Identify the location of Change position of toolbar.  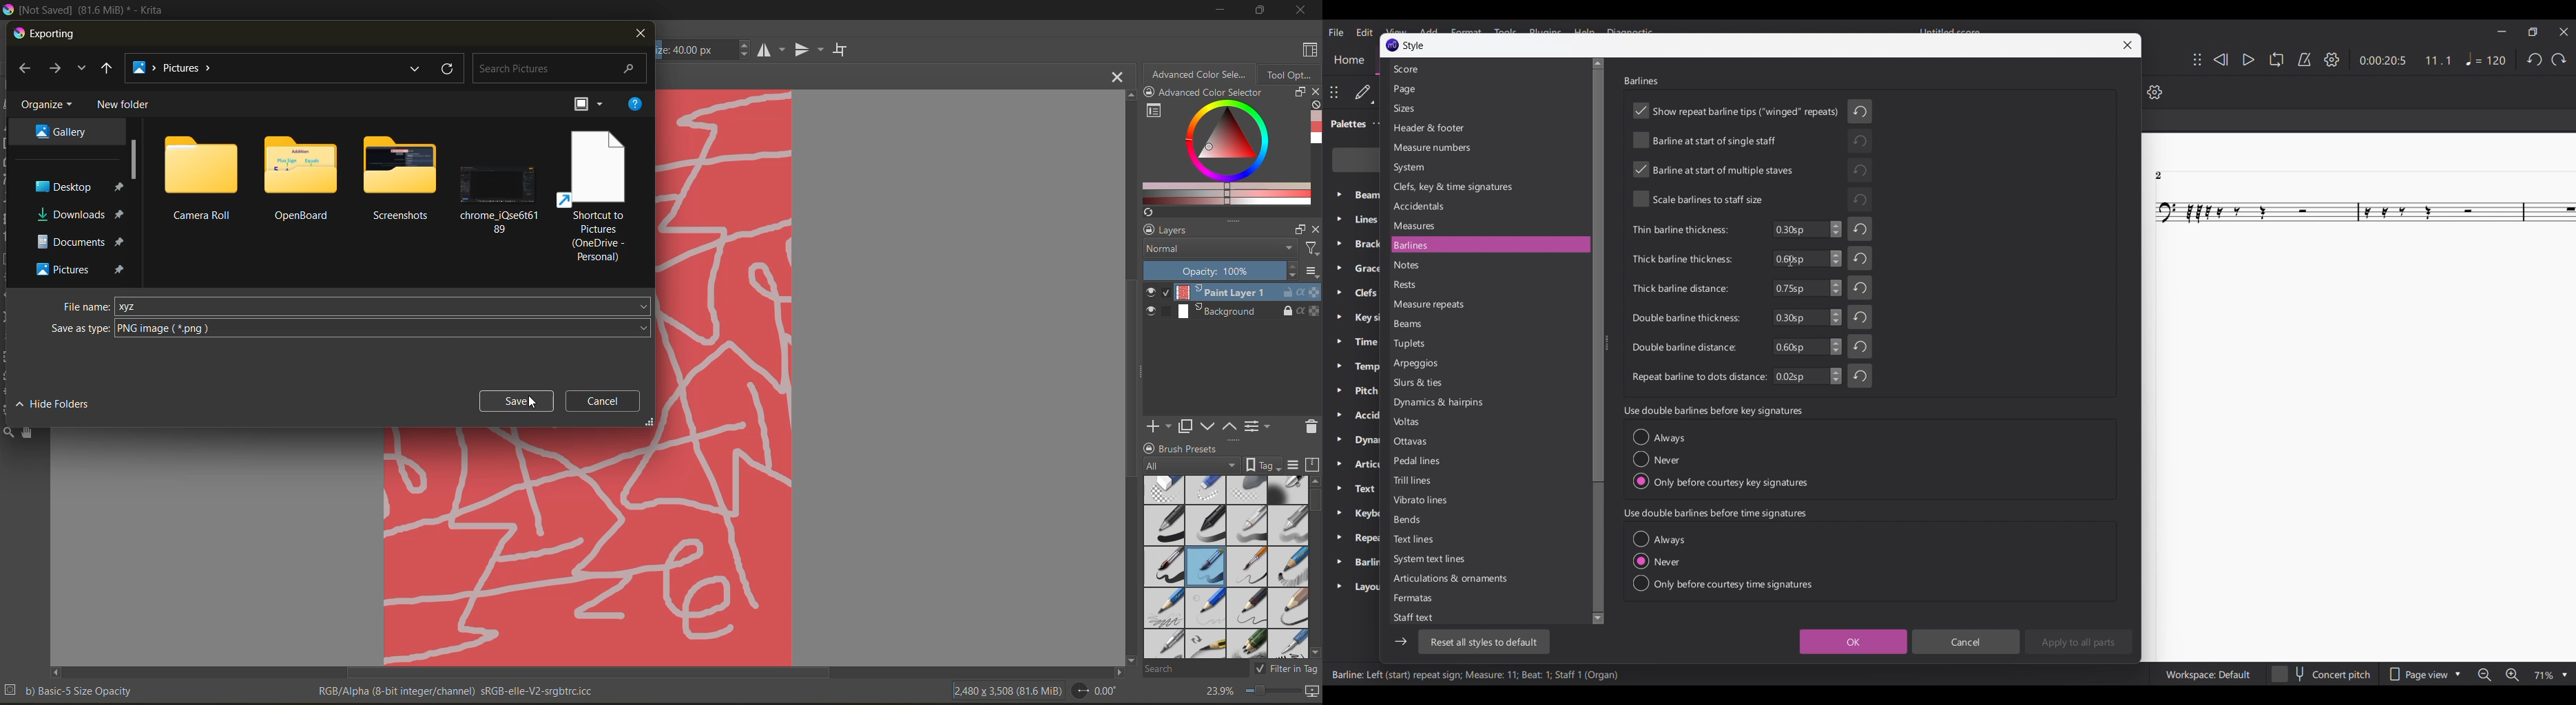
(2198, 59).